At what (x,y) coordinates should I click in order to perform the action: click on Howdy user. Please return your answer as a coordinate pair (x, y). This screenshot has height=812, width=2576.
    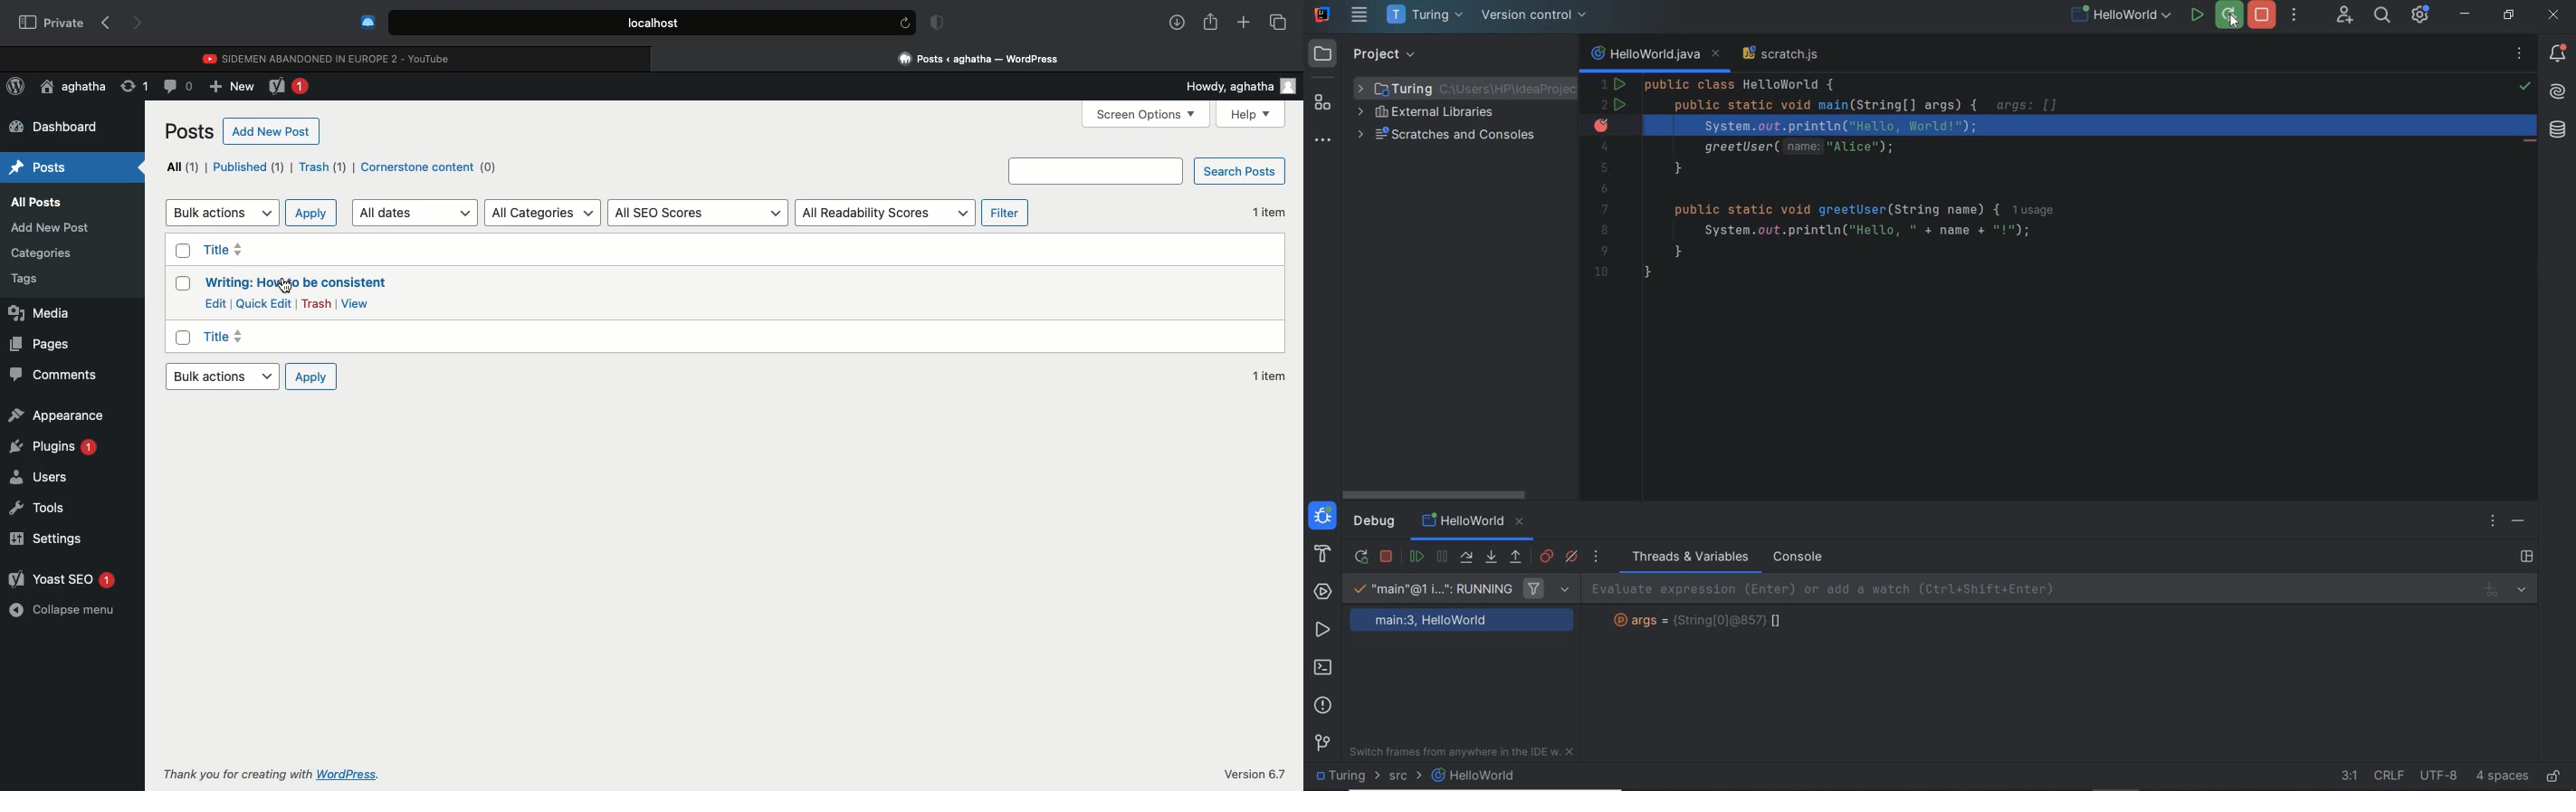
    Looking at the image, I should click on (1235, 87).